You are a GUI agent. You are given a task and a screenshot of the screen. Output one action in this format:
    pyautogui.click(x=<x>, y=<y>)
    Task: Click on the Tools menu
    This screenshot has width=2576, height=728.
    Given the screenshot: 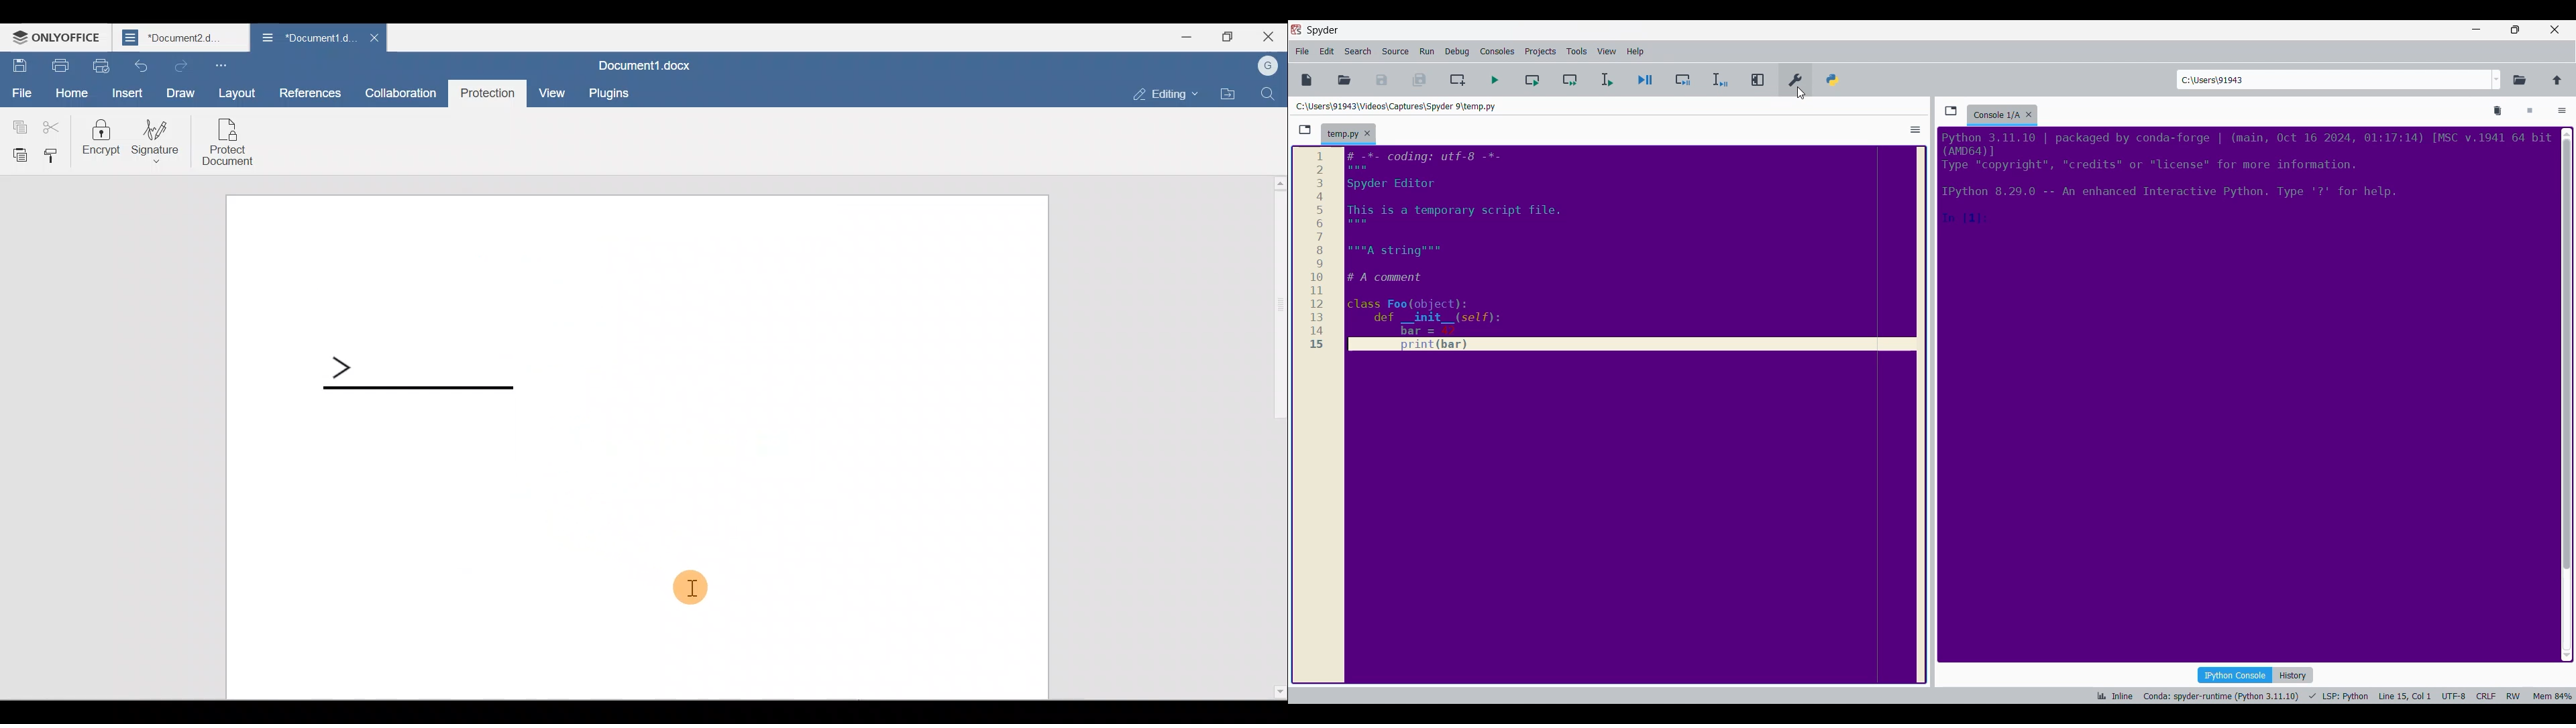 What is the action you would take?
    pyautogui.click(x=1577, y=51)
    